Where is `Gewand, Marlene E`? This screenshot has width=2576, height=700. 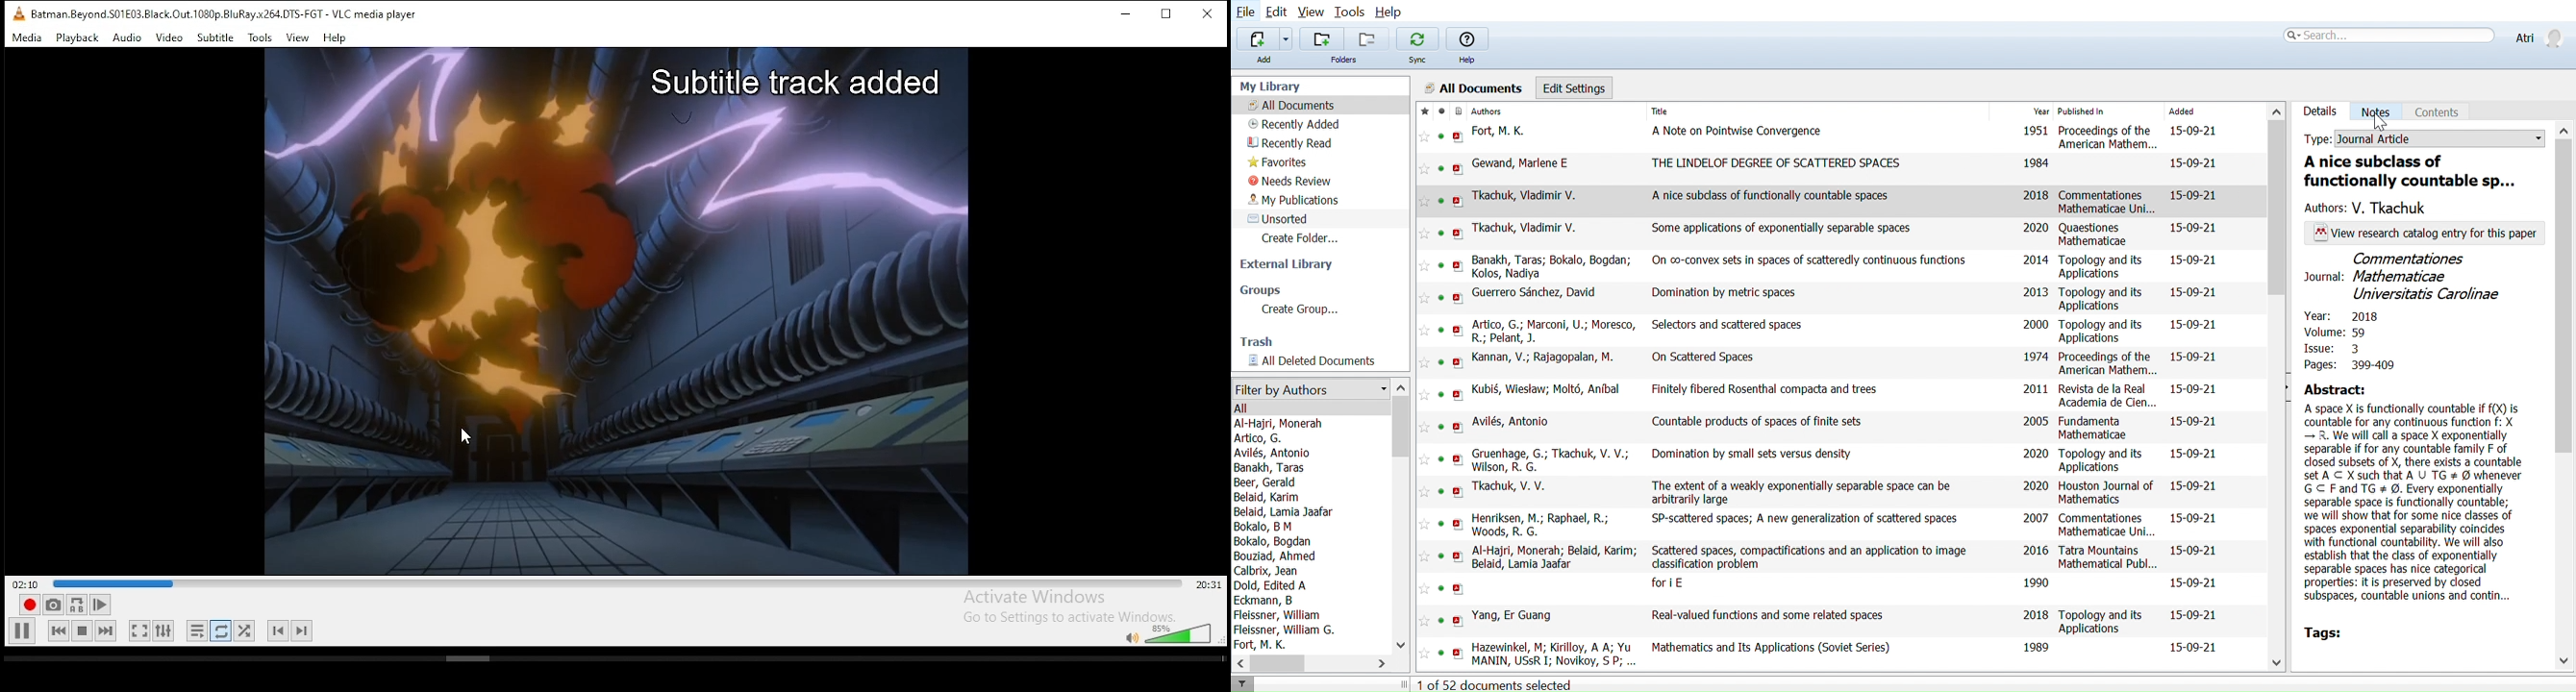 Gewand, Marlene E is located at coordinates (1521, 164).